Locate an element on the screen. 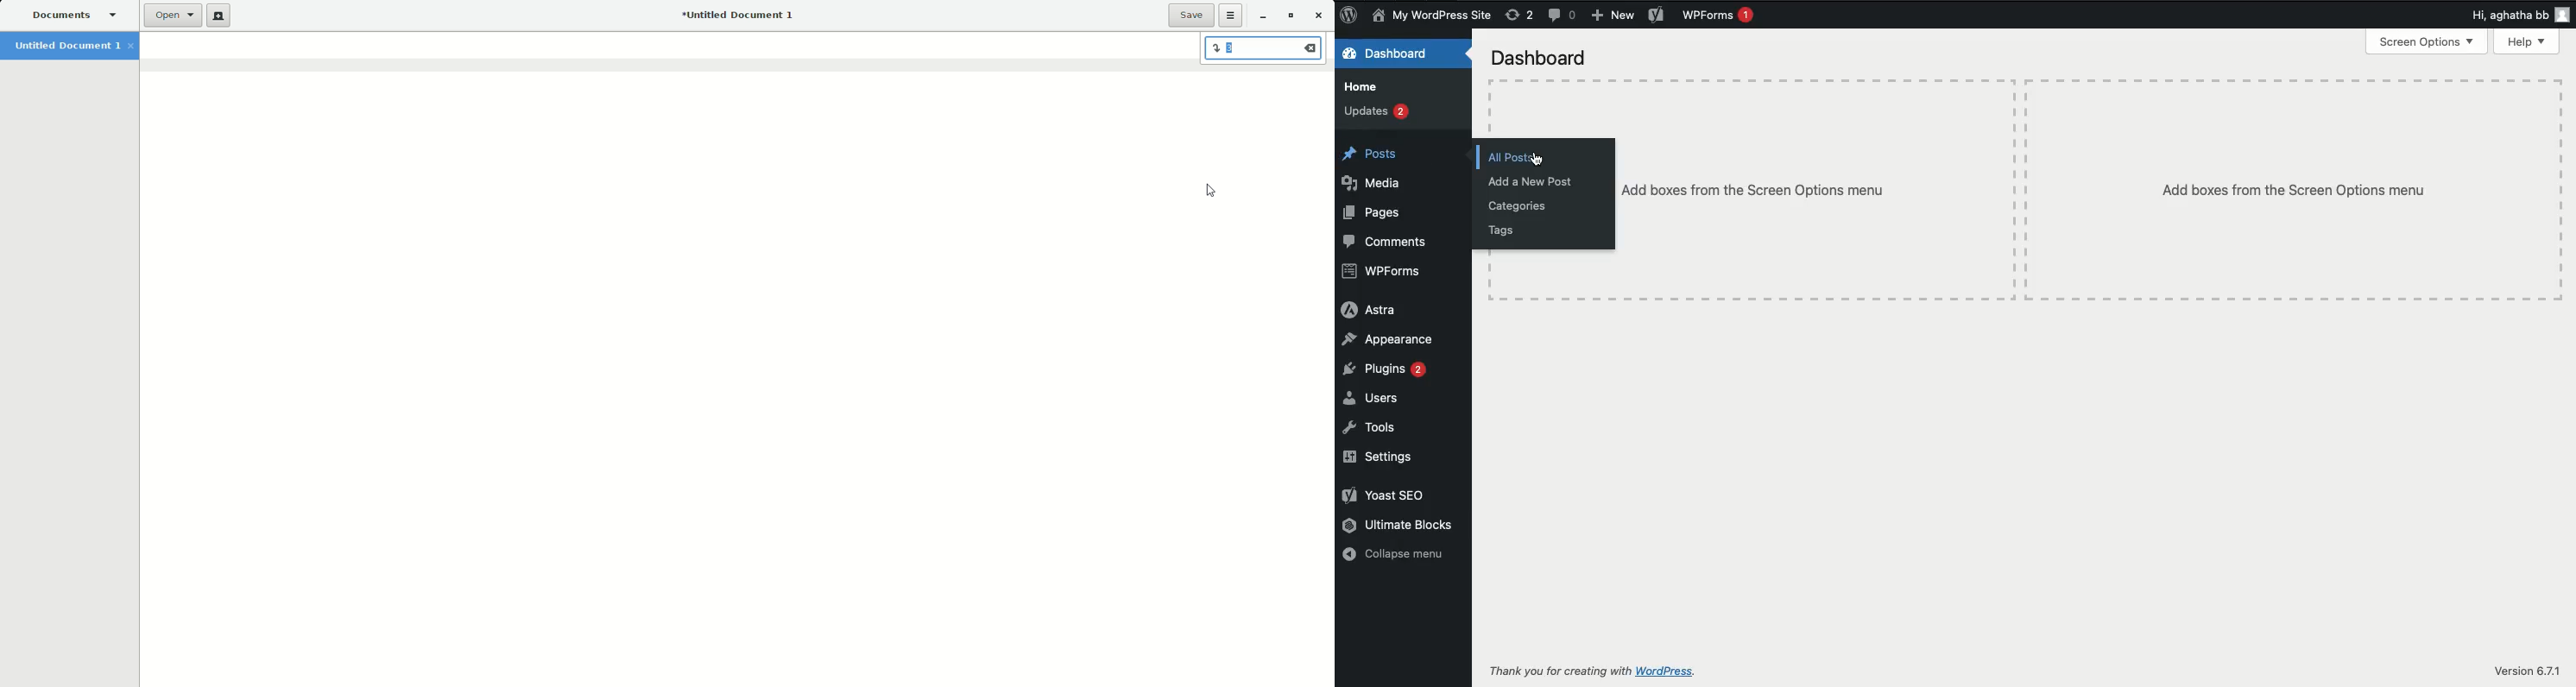  Dashboard is located at coordinates (1390, 54).